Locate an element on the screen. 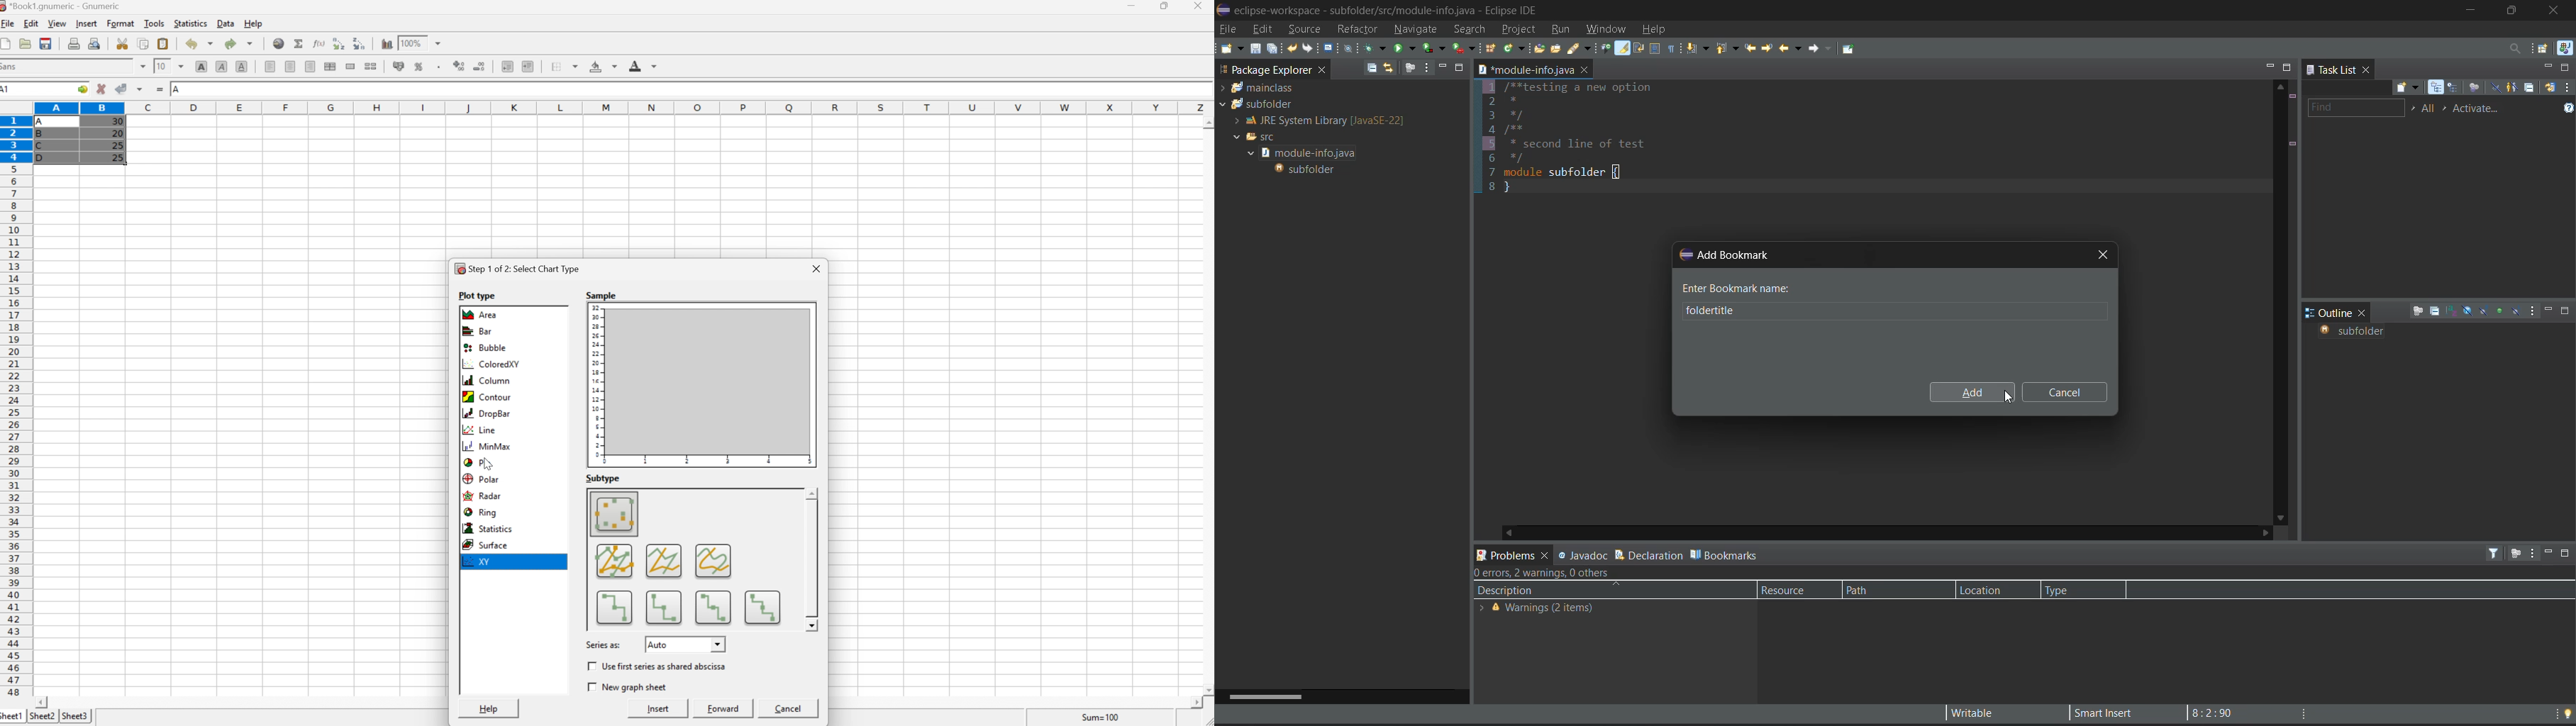  declaration is located at coordinates (1648, 553).